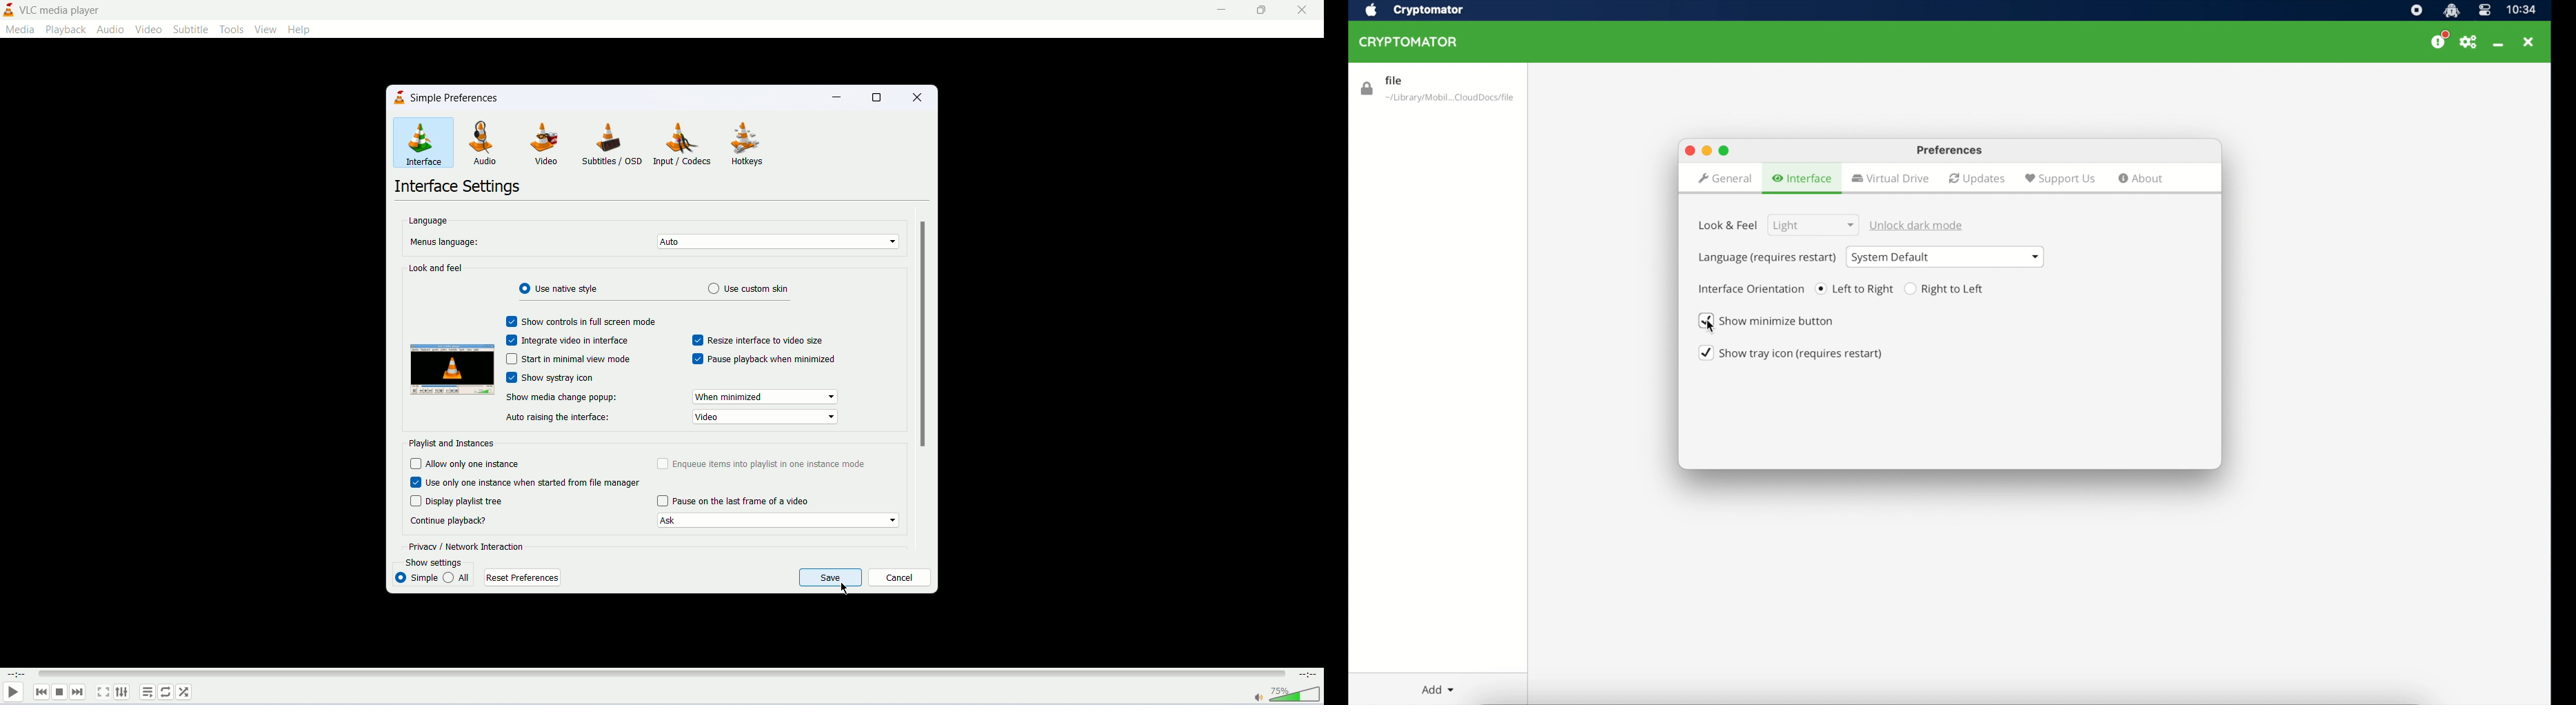 This screenshot has width=2576, height=728. Describe the element at coordinates (399, 98) in the screenshot. I see `logo` at that location.